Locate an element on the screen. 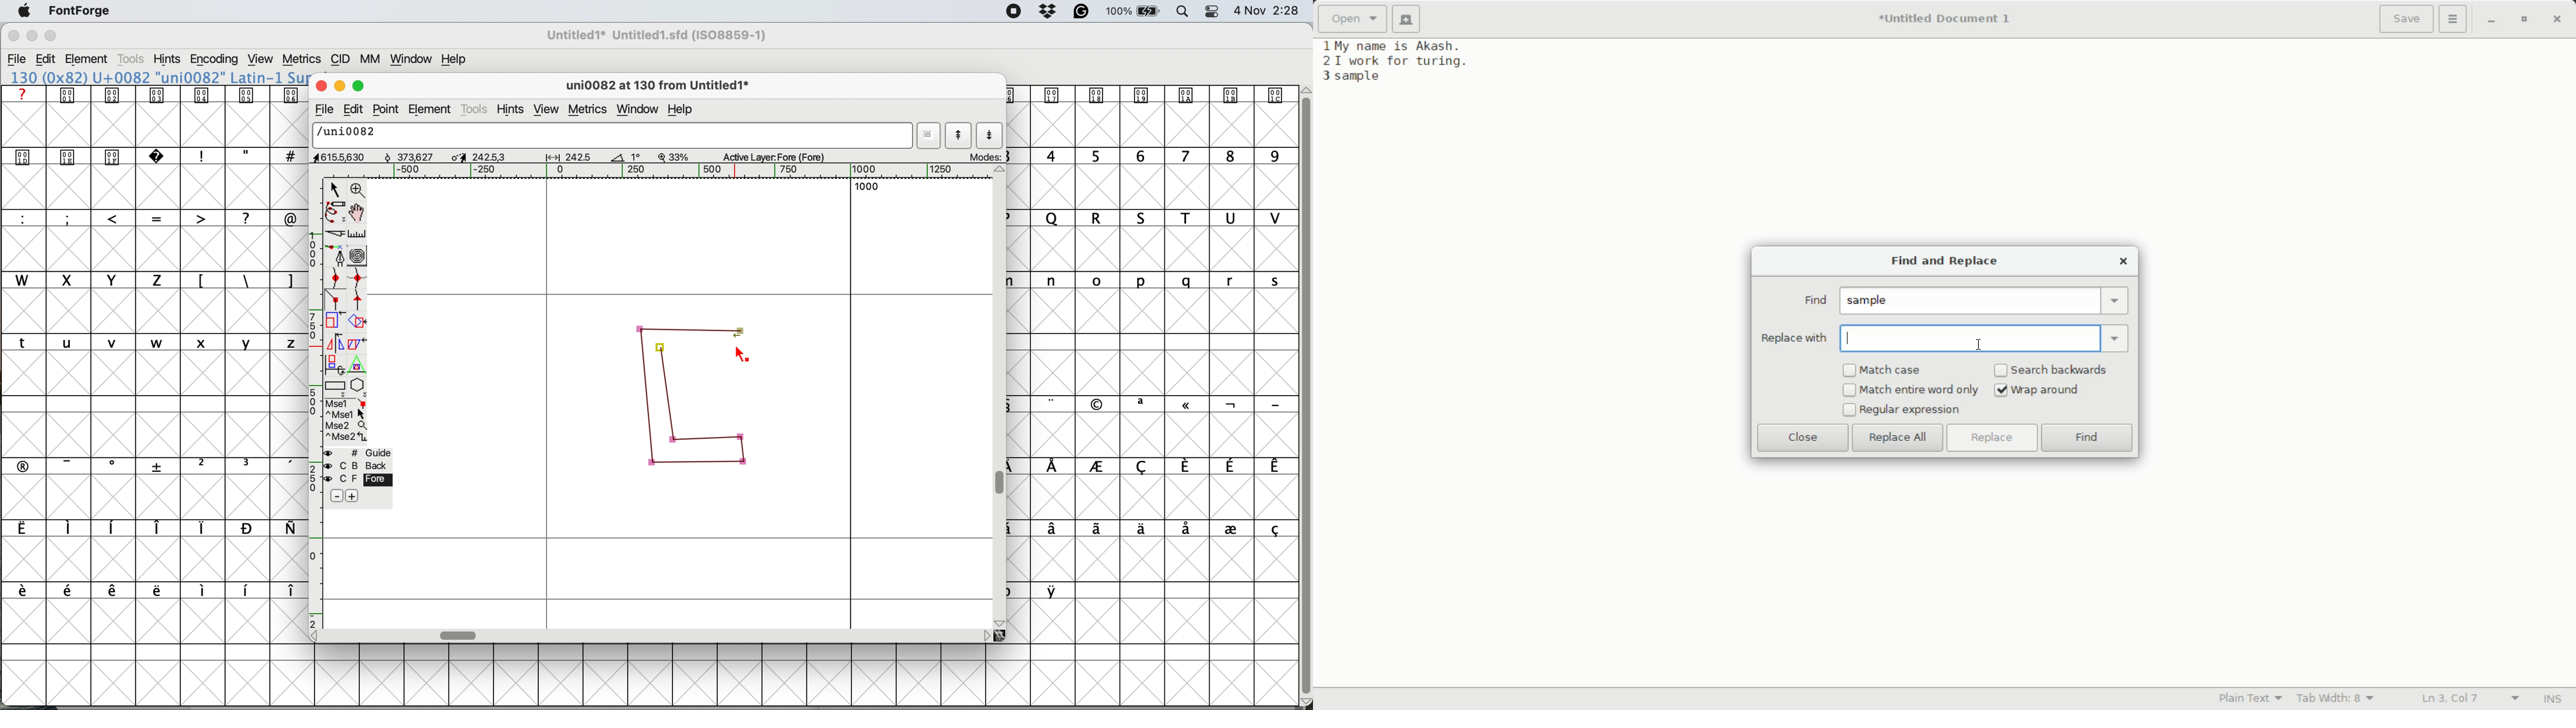  open a file is located at coordinates (1352, 19).